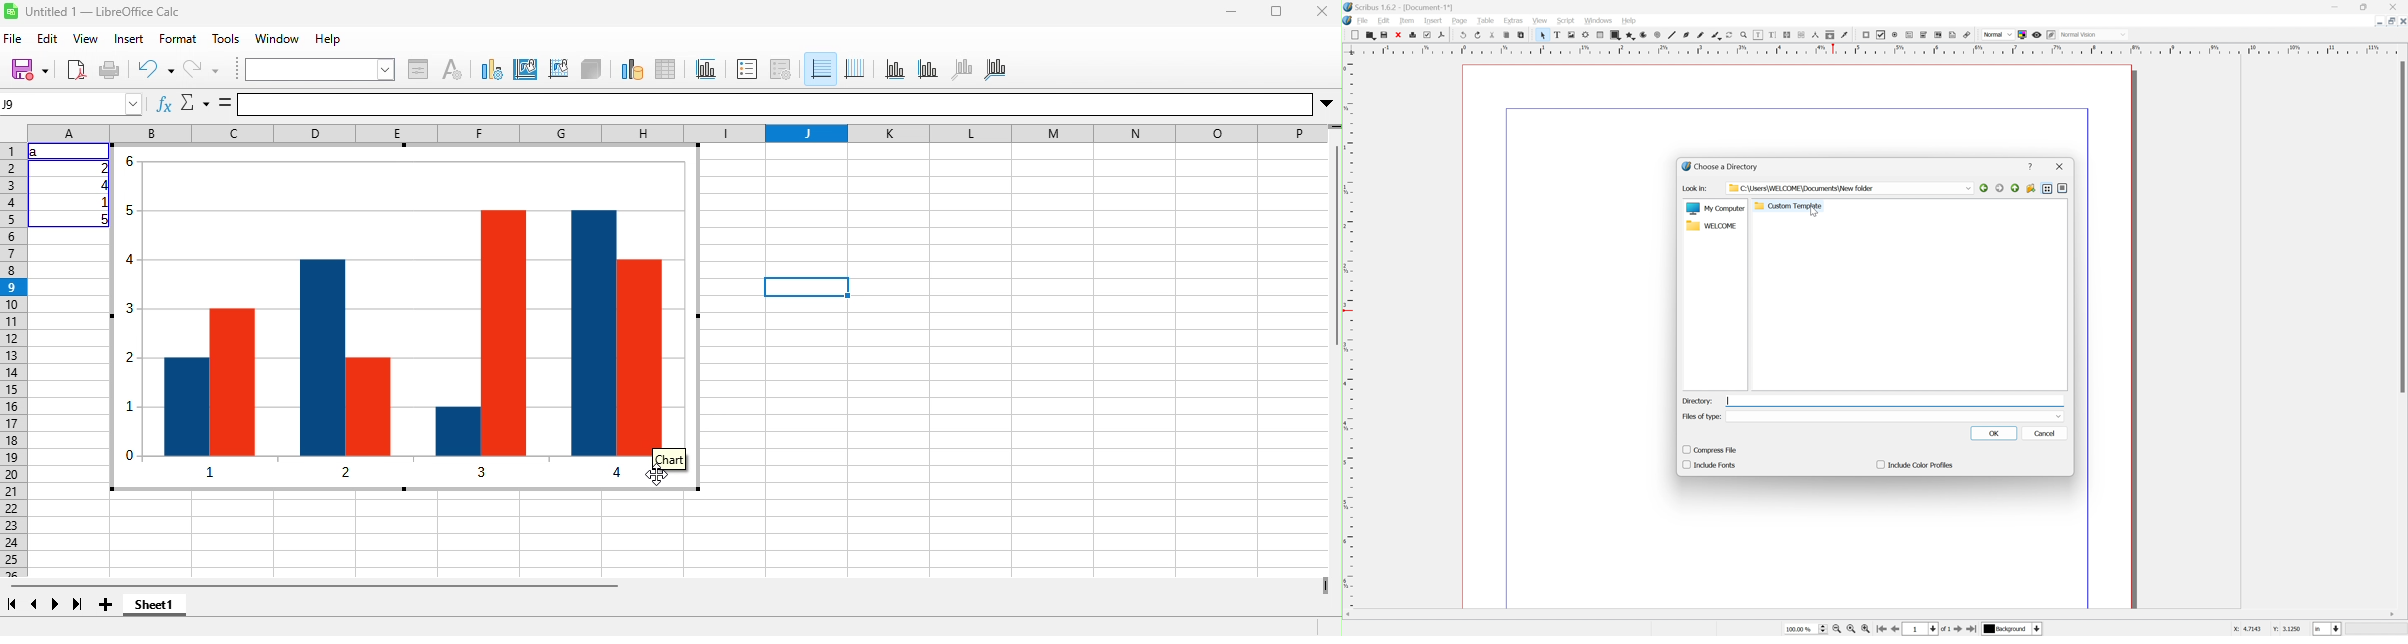 The width and height of the screenshot is (2408, 644). Describe the element at coordinates (1408, 20) in the screenshot. I see `item` at that location.